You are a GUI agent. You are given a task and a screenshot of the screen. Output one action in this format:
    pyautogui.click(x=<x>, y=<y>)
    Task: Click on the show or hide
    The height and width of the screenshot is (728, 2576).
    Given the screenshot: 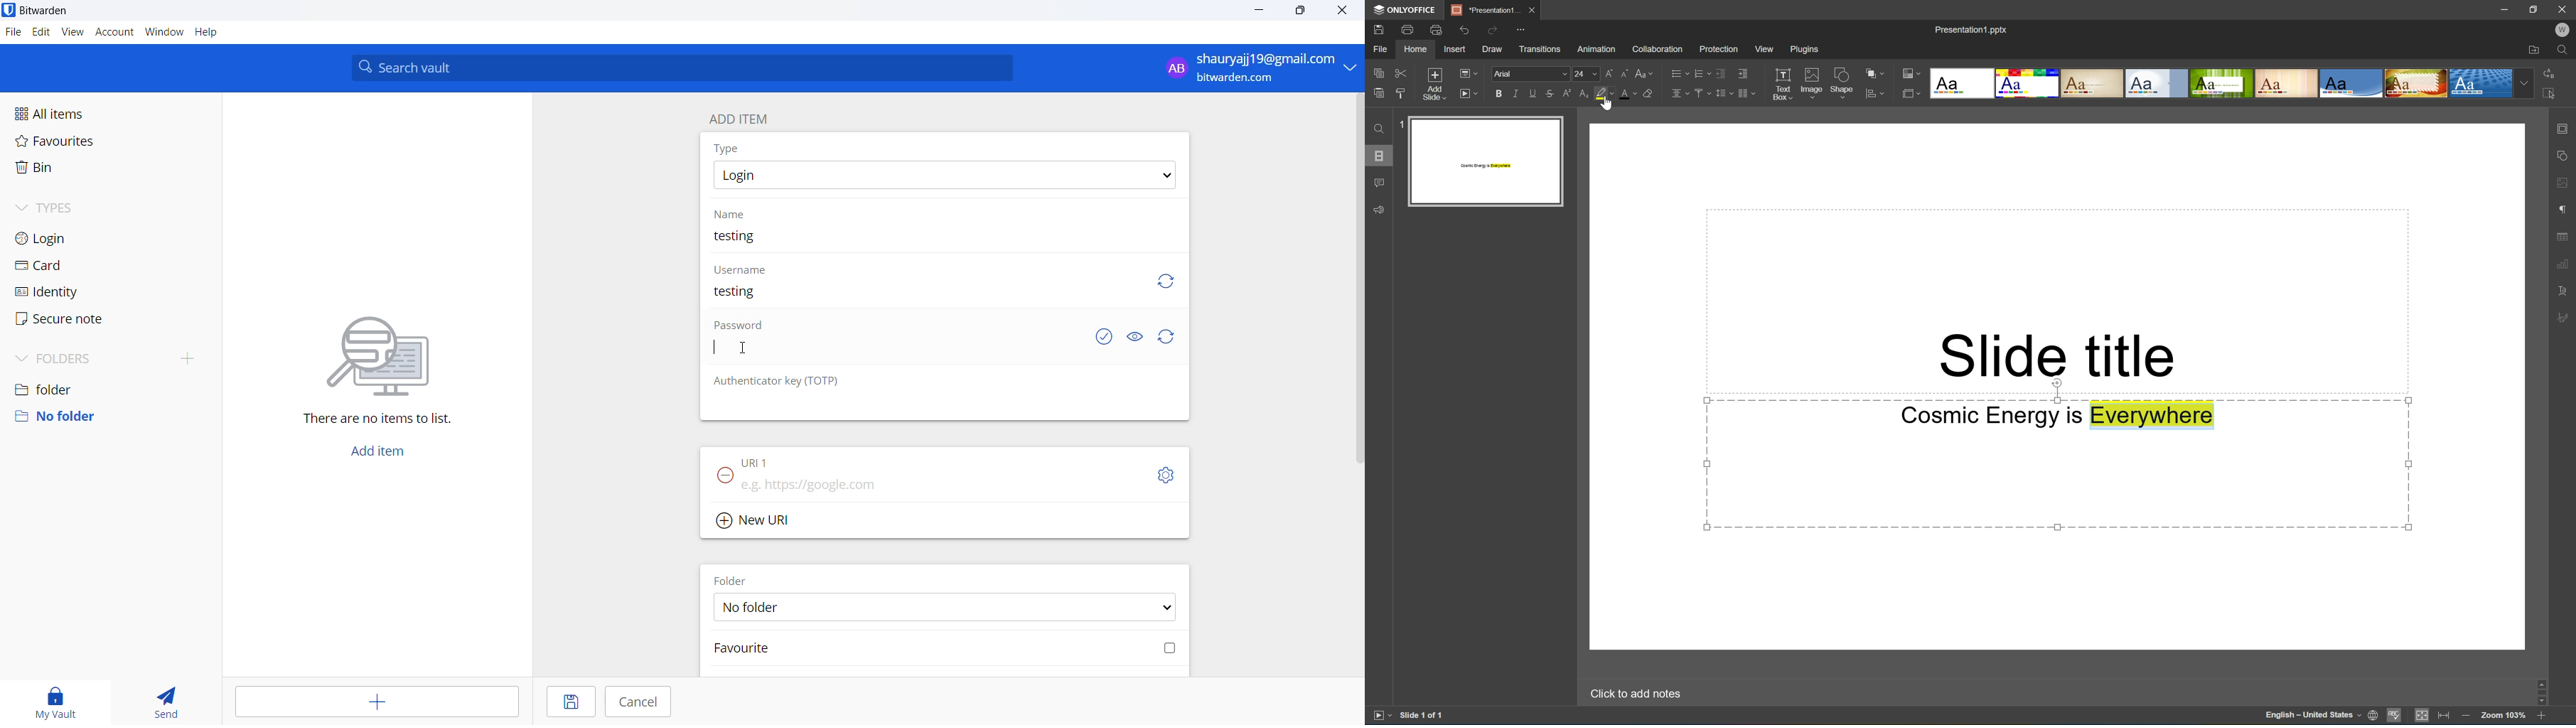 What is the action you would take?
    pyautogui.click(x=1138, y=334)
    